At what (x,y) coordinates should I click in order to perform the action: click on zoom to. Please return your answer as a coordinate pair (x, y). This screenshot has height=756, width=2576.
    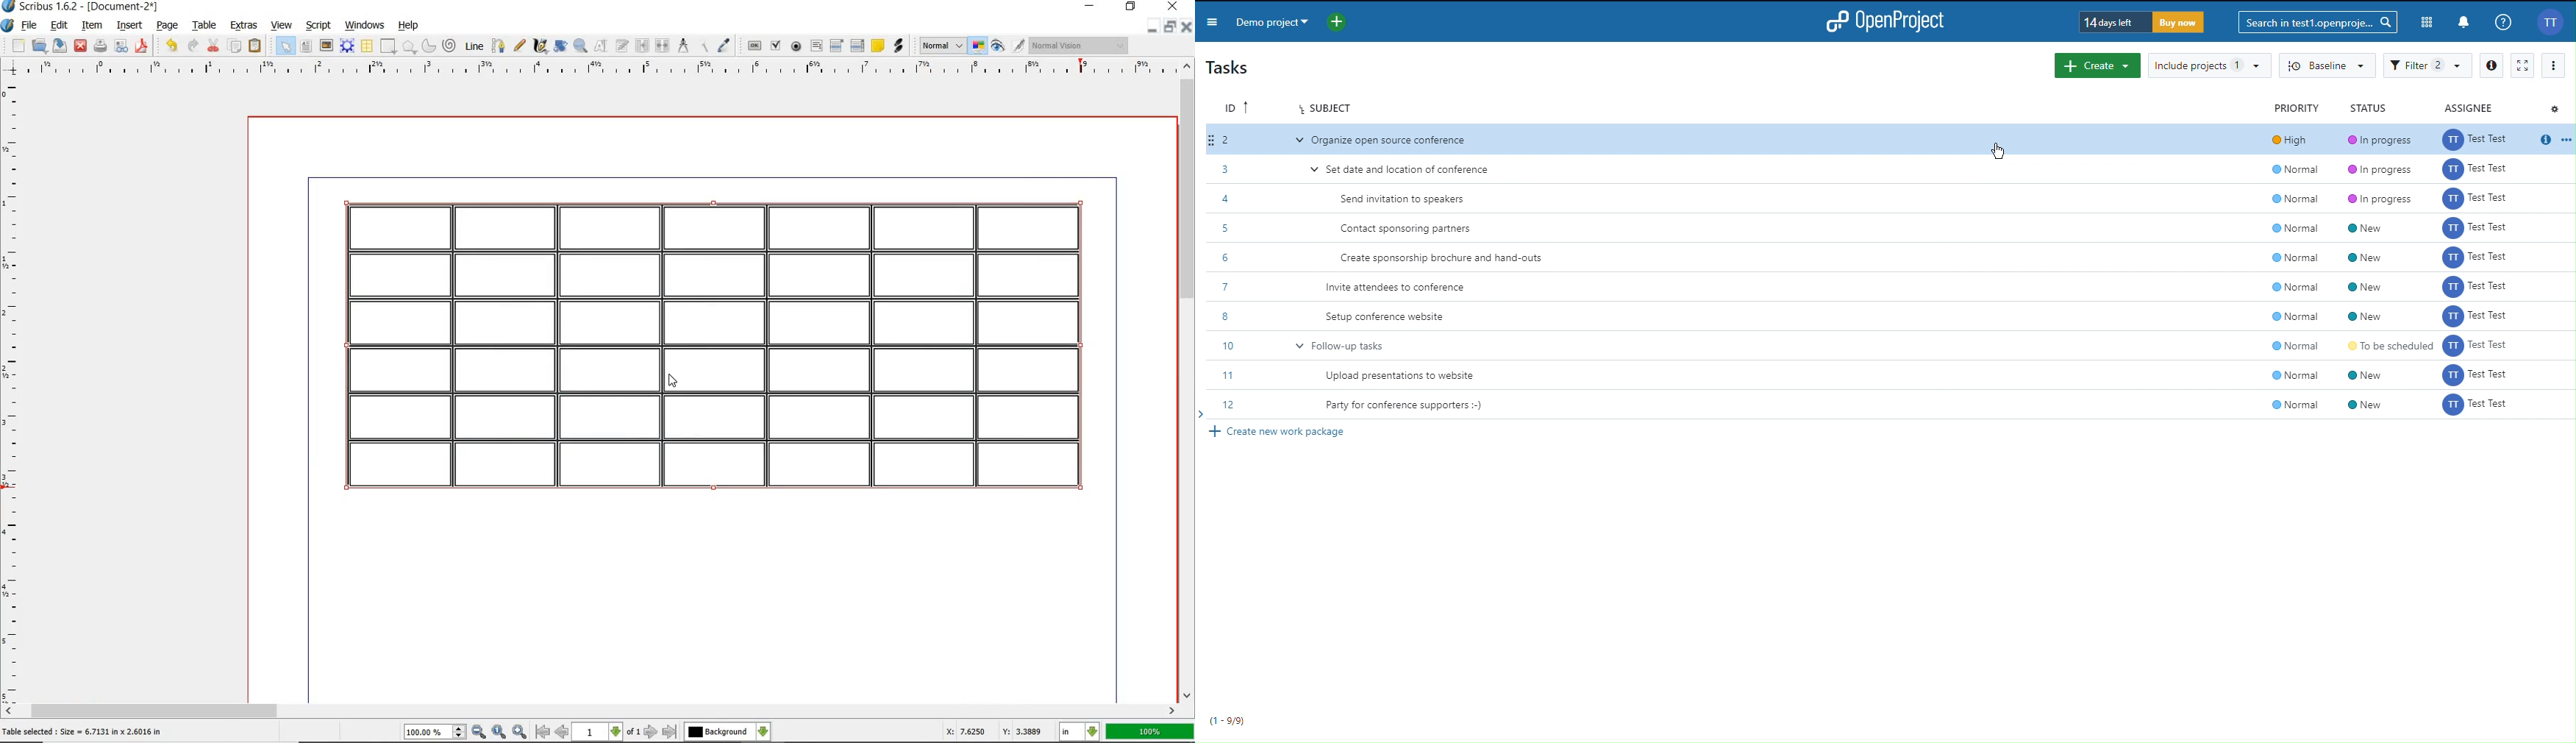
    Looking at the image, I should click on (500, 733).